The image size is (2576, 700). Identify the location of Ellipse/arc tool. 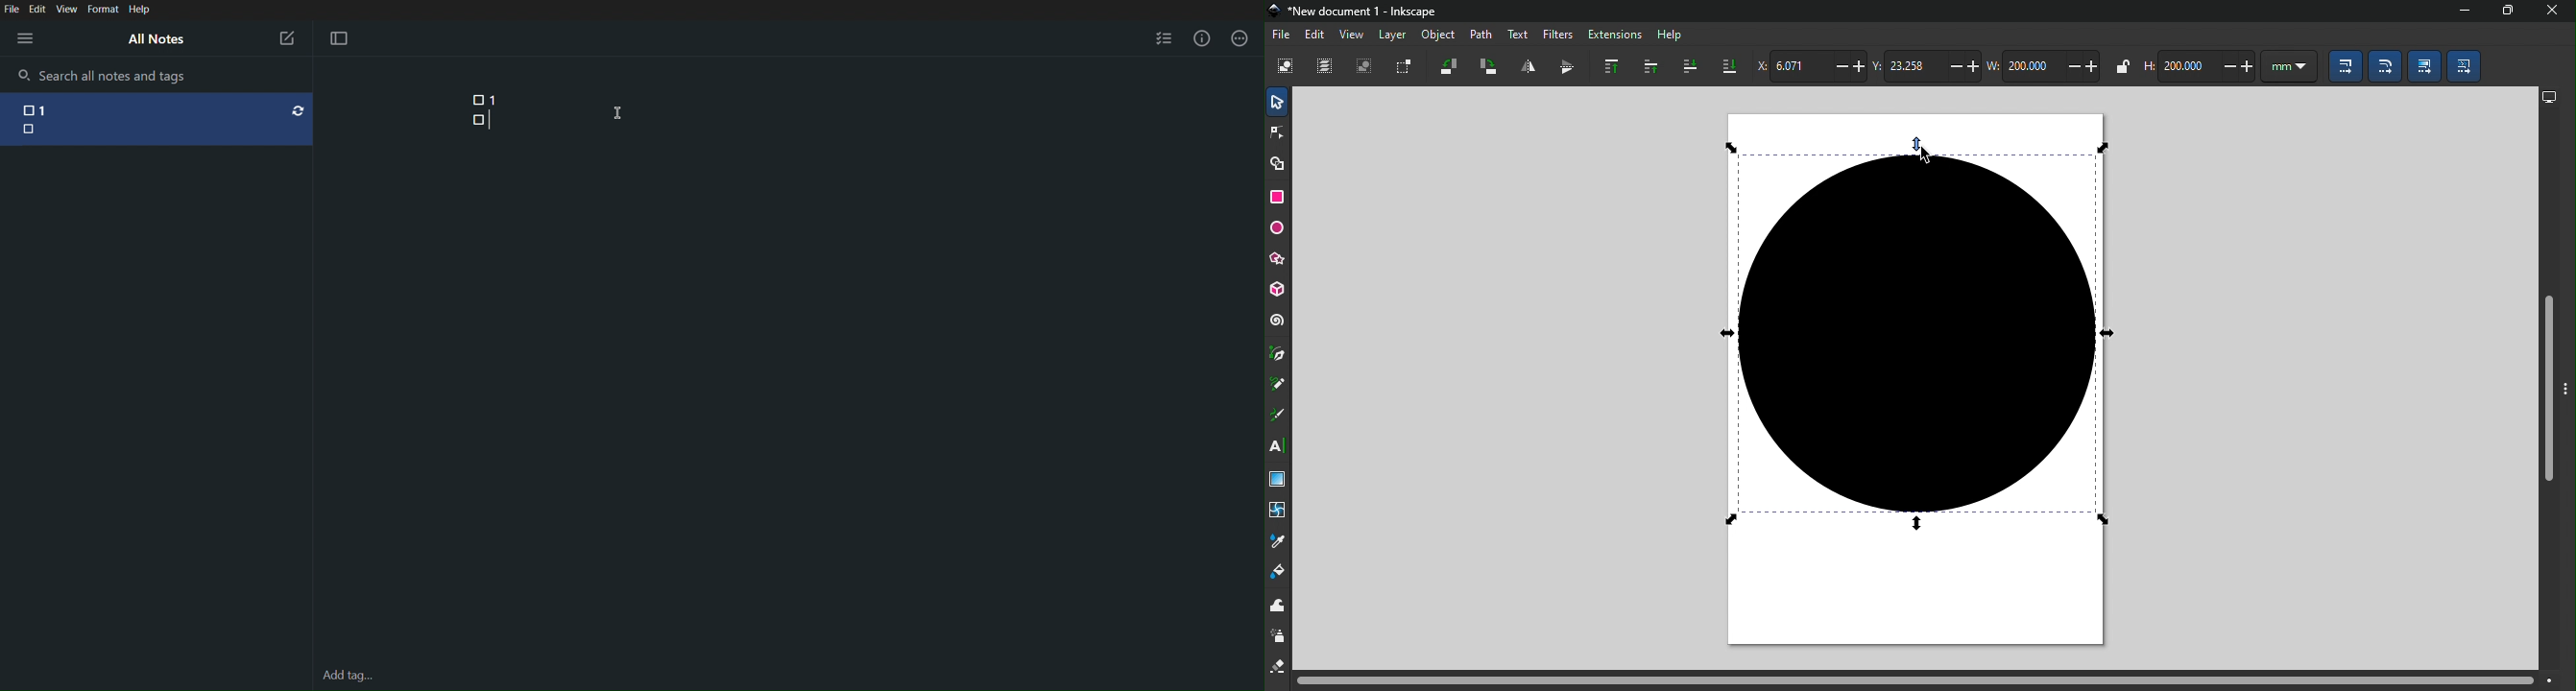
(1279, 226).